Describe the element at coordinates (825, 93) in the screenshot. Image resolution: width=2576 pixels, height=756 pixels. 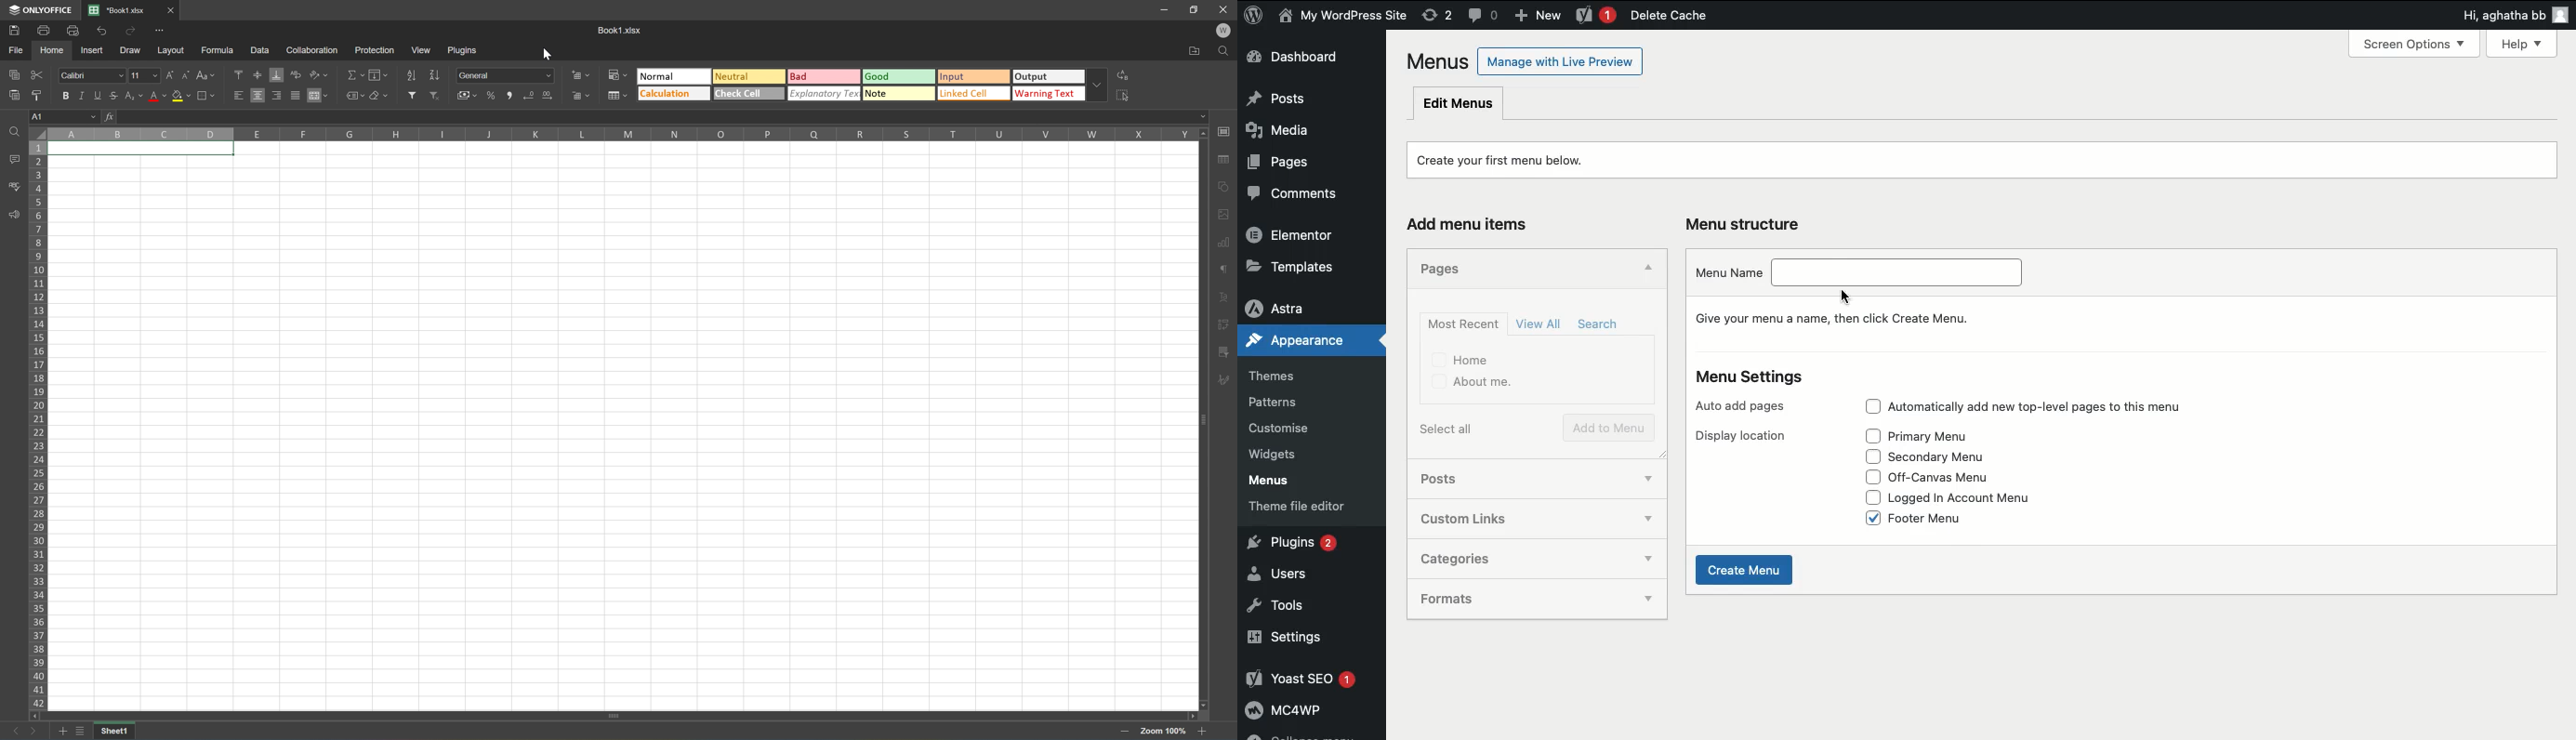
I see `Explanatory text` at that location.